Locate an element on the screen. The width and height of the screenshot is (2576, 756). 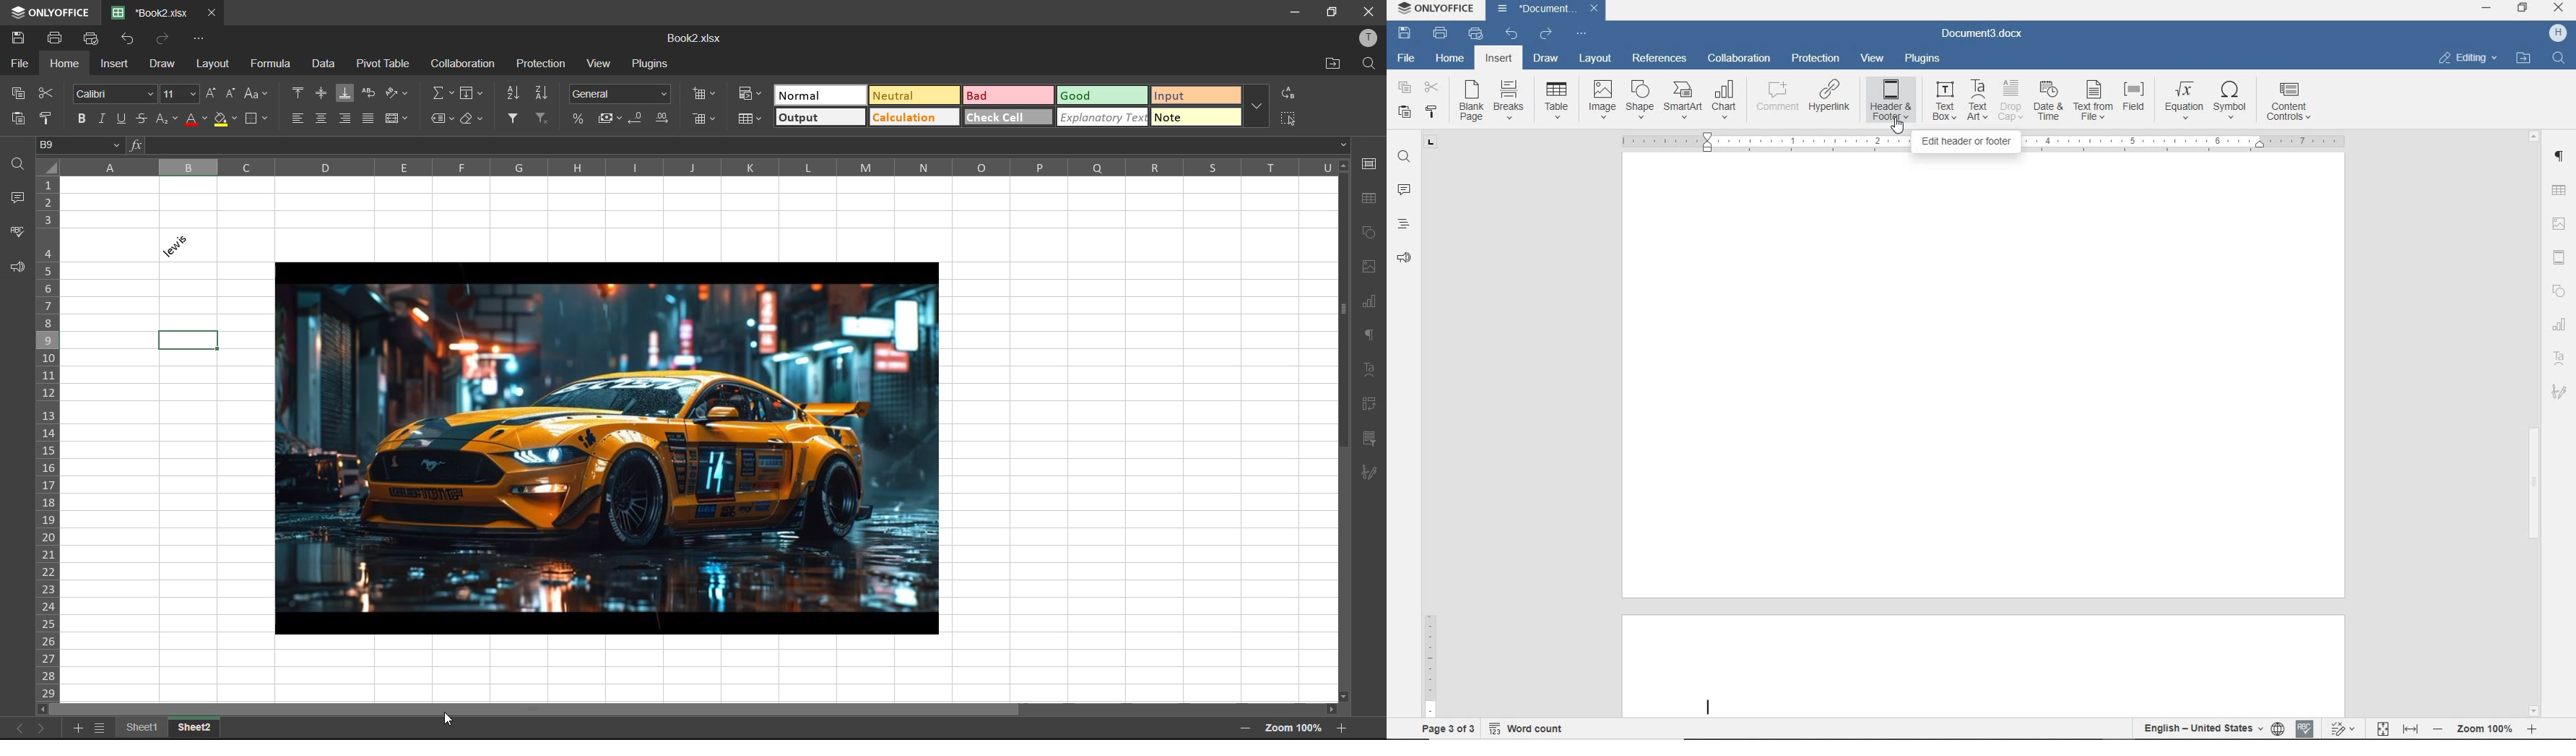
SCROLLBAR is located at coordinates (2533, 423).